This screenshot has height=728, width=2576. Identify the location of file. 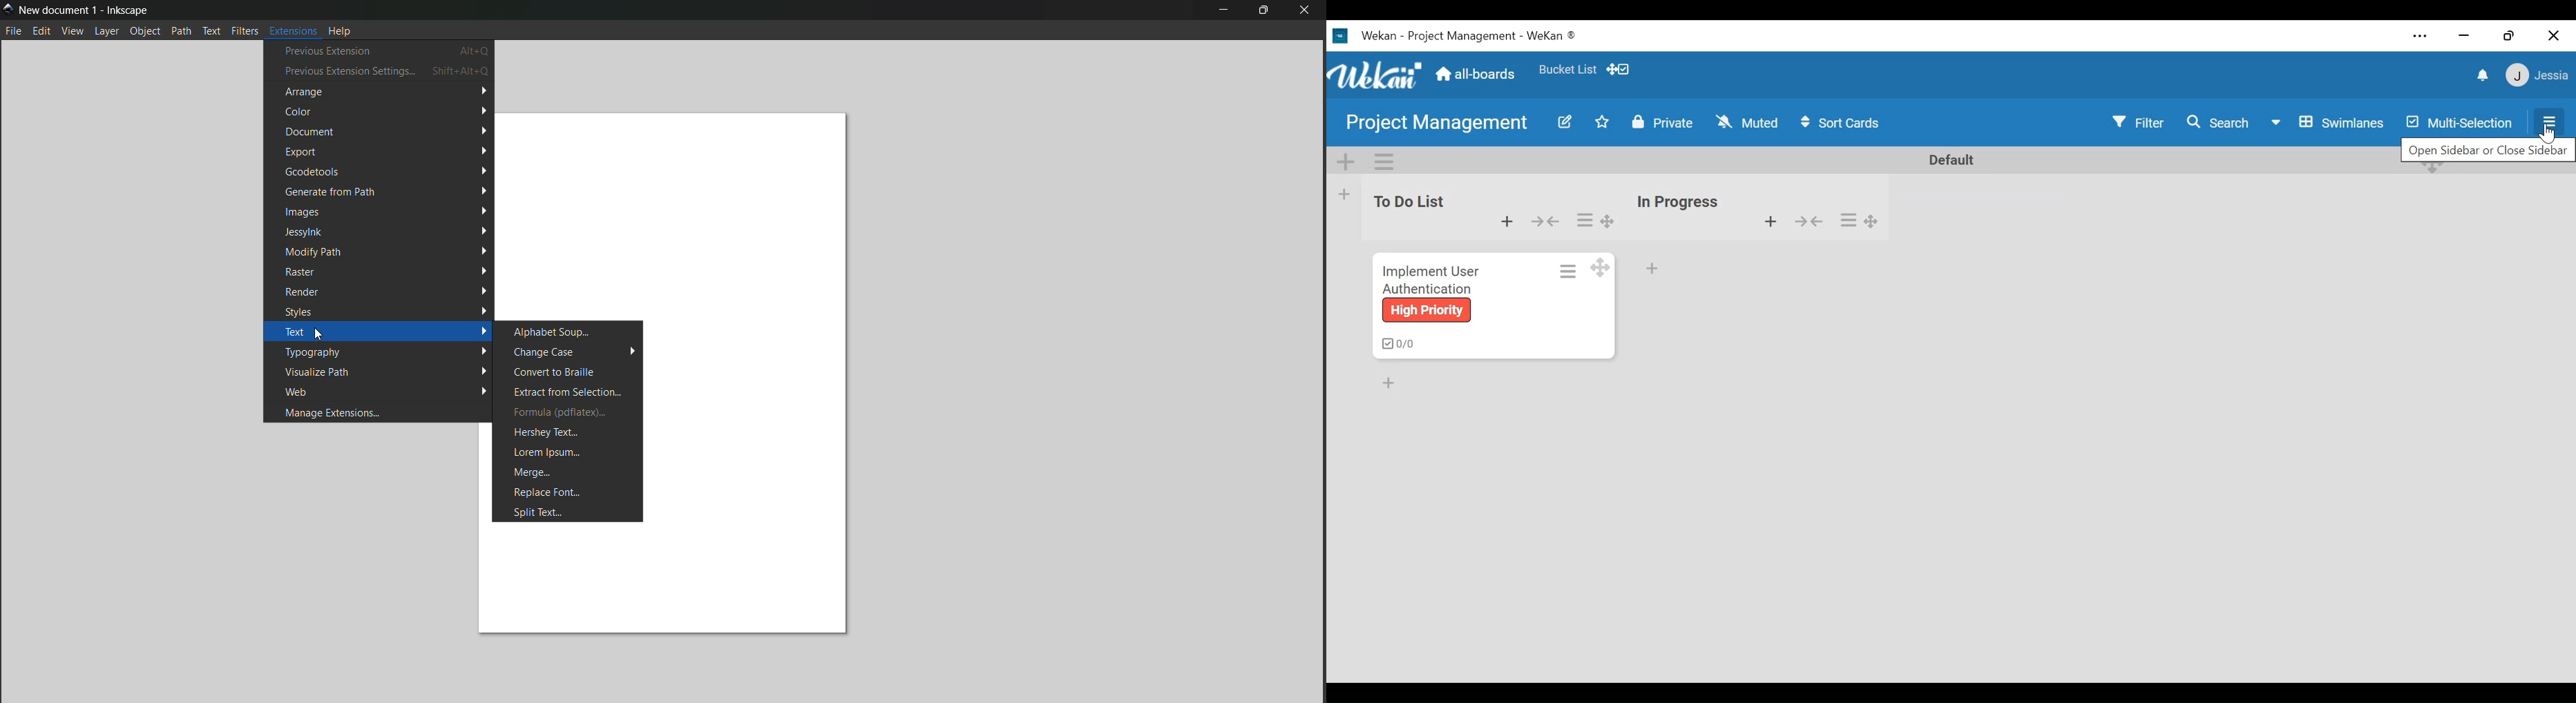
(13, 31).